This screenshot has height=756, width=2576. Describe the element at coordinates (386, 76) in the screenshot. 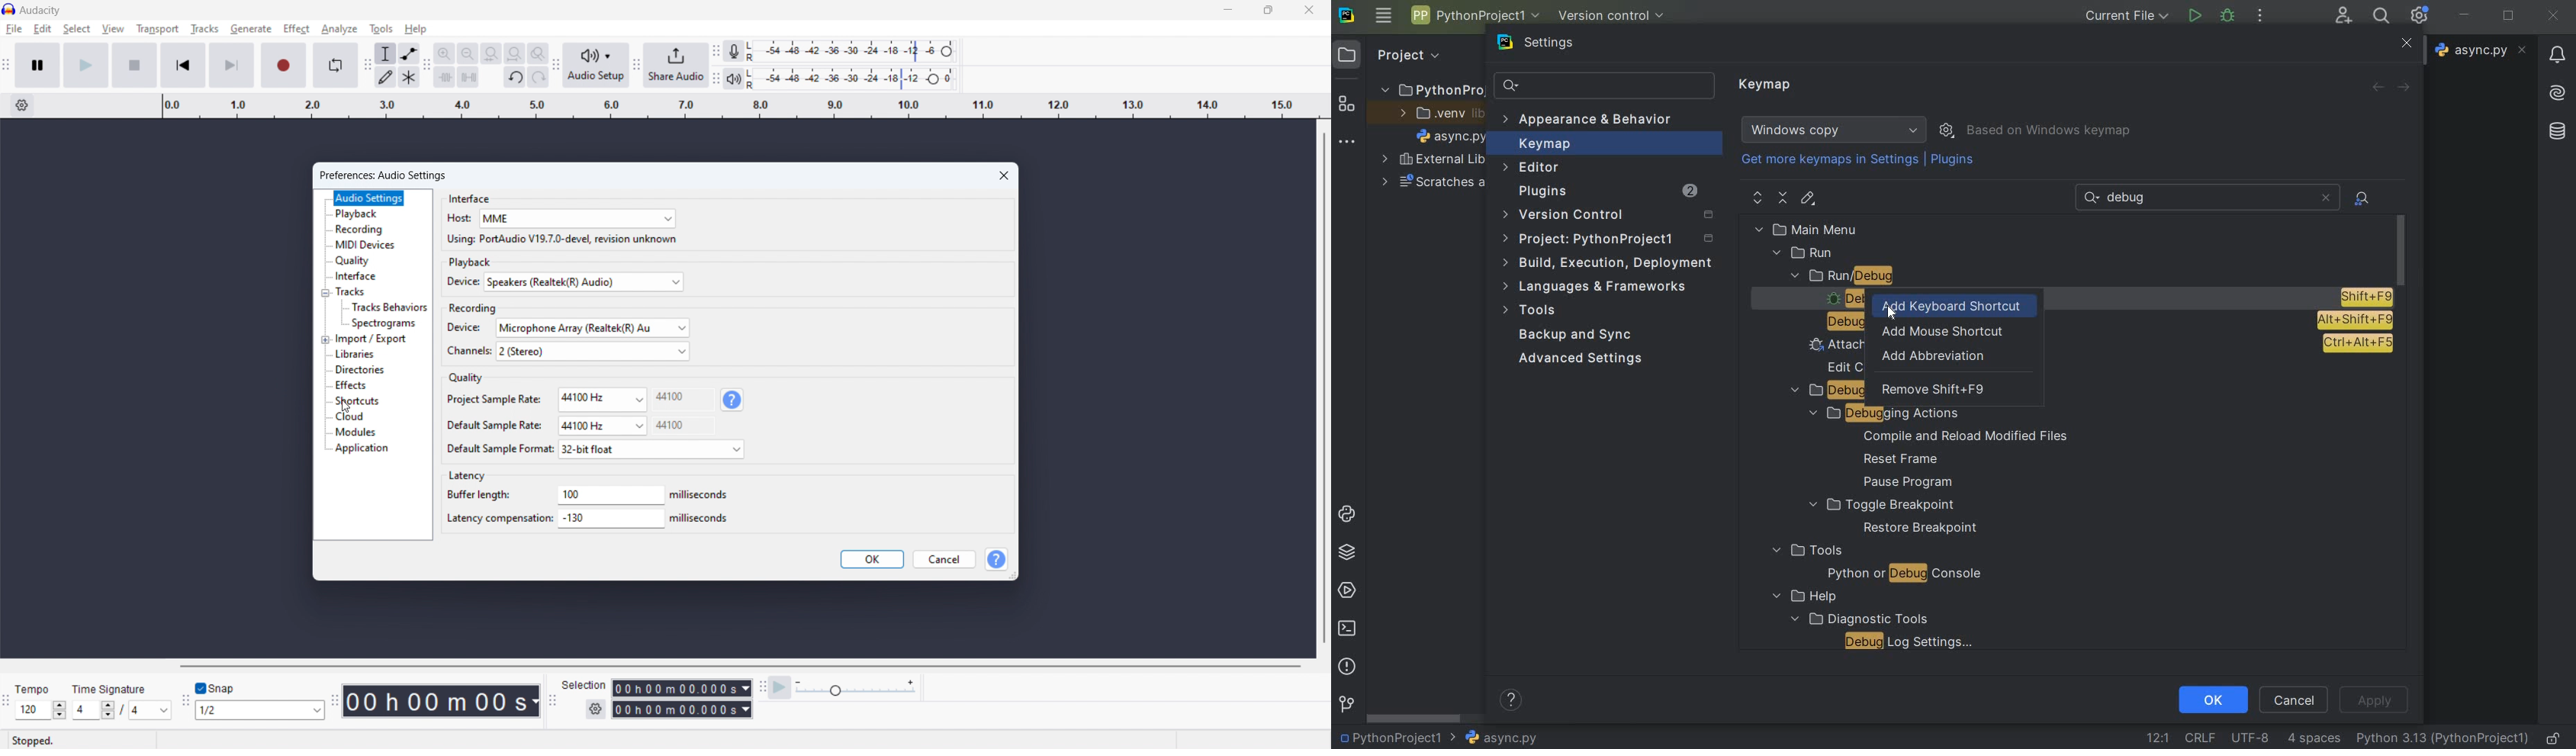

I see `draw tool` at that location.